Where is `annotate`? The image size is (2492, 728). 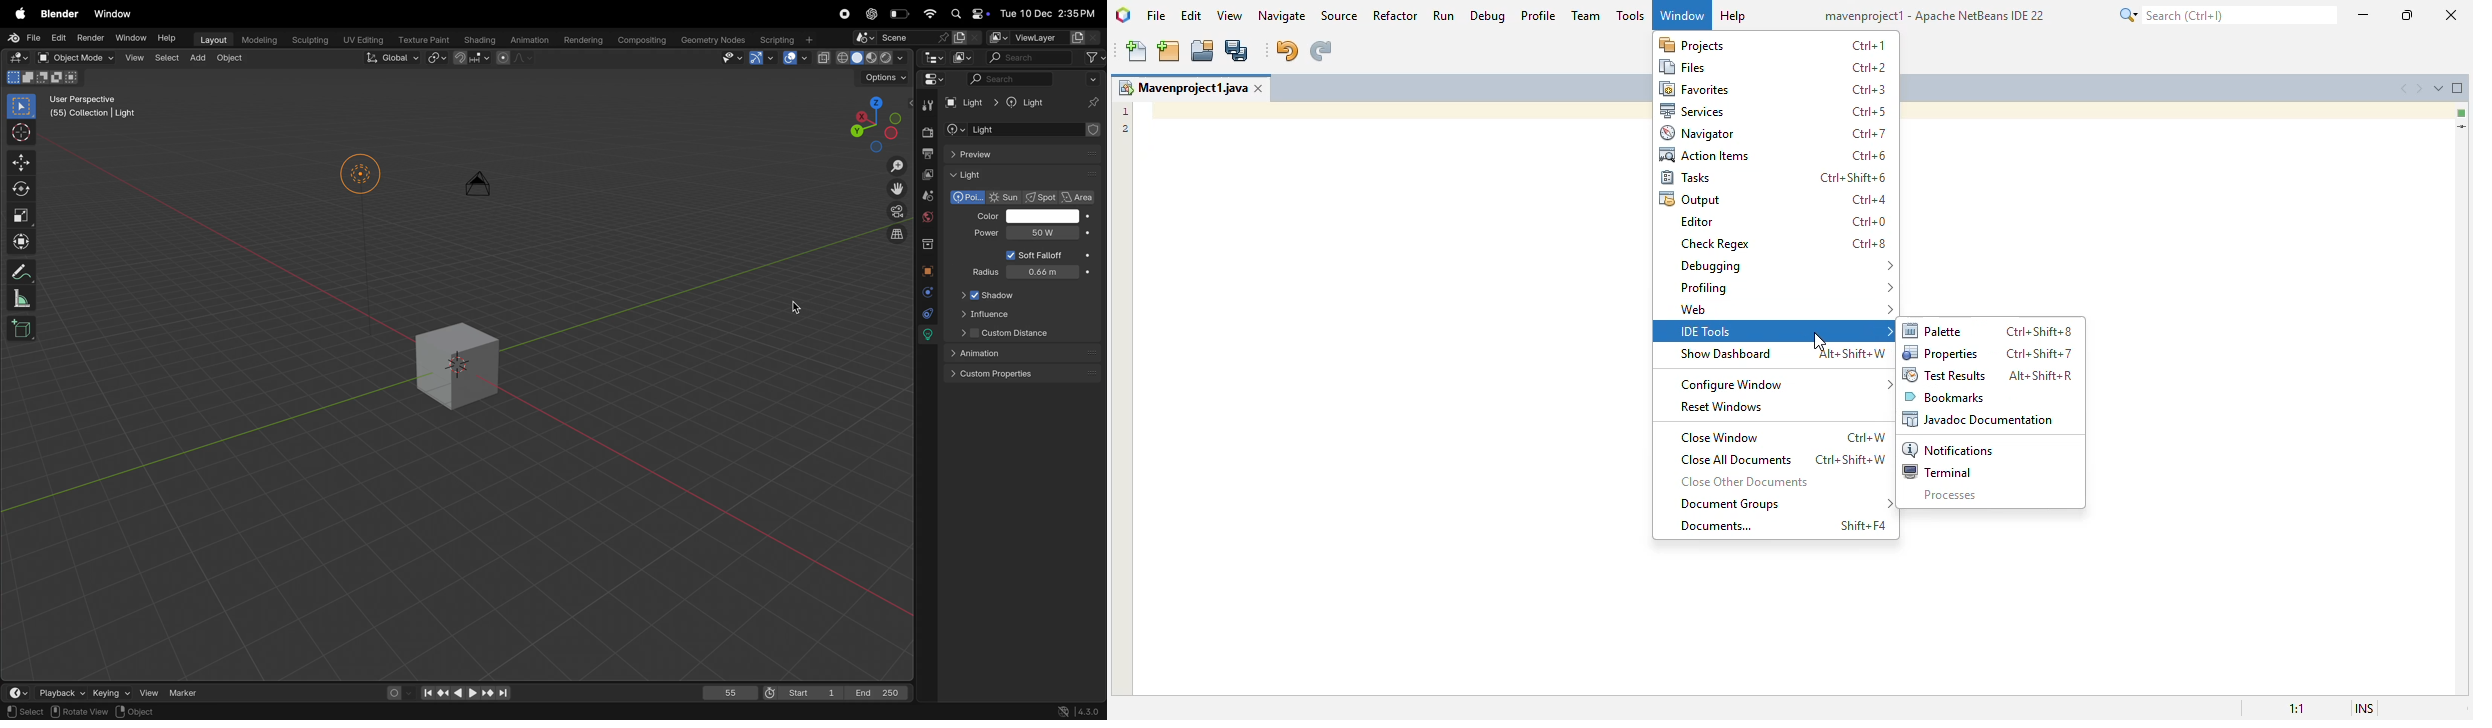
annotate is located at coordinates (23, 270).